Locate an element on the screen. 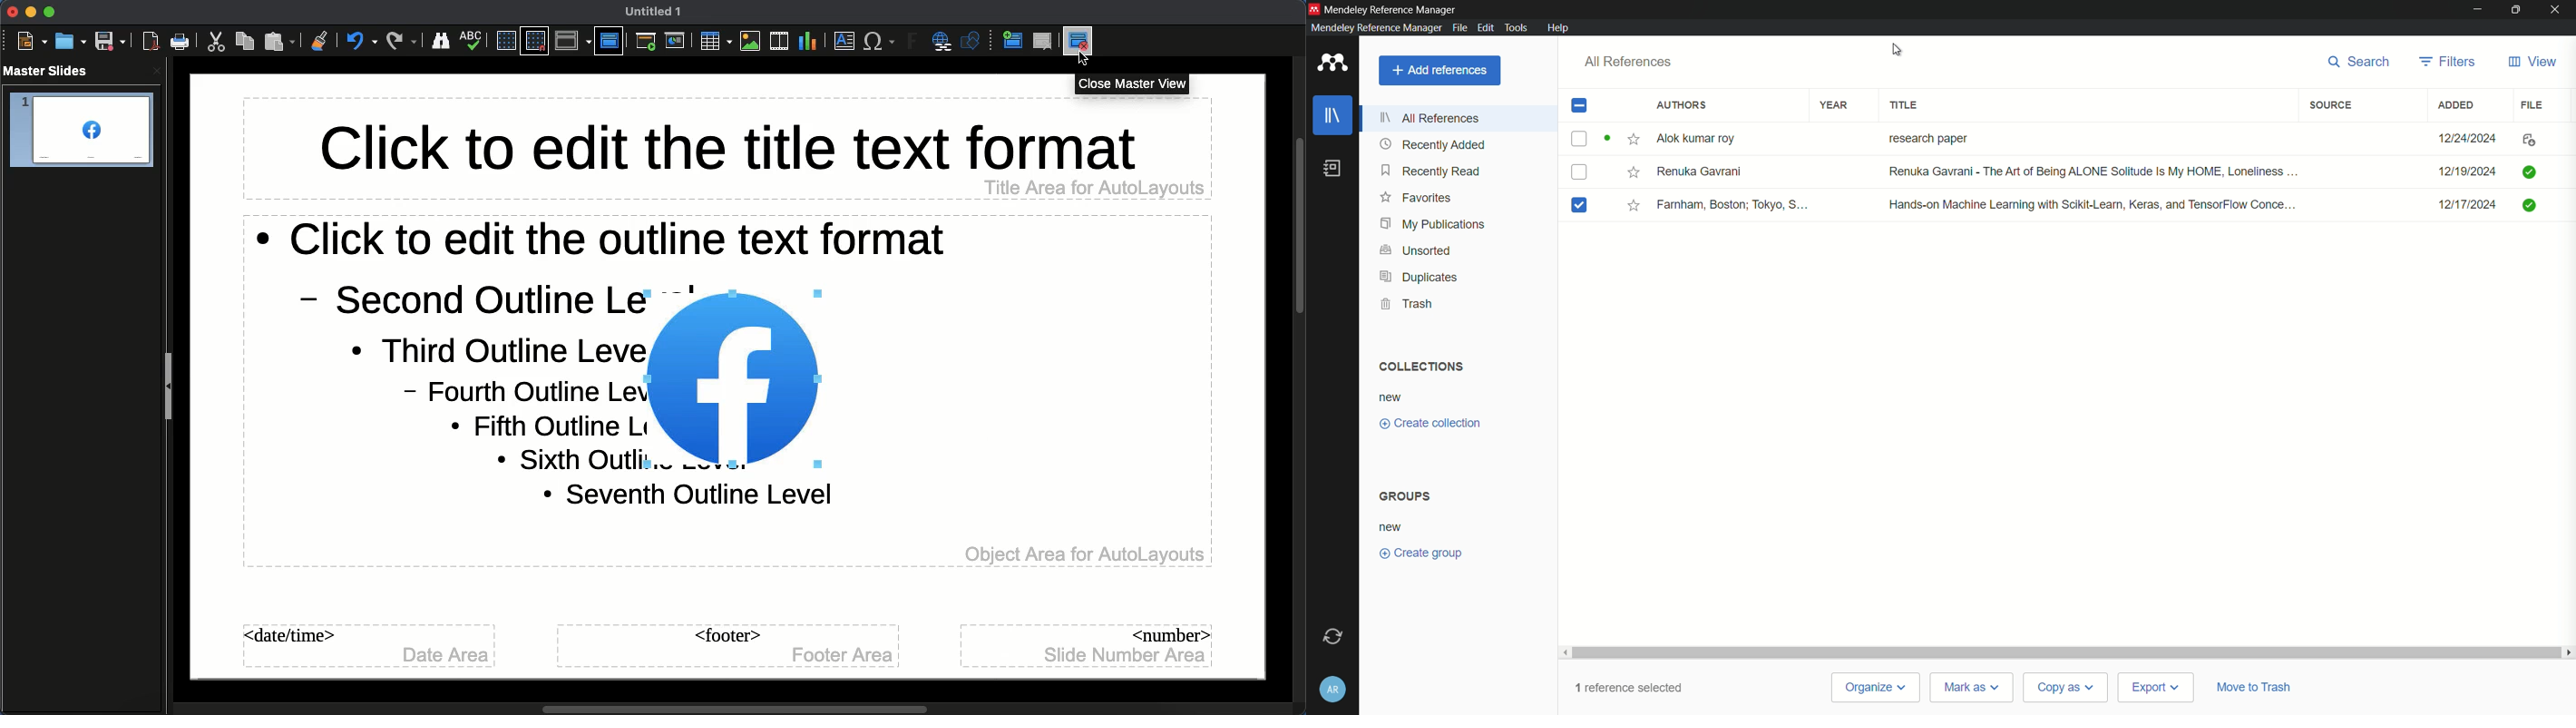 This screenshot has width=2576, height=728. Mendeley Reference Manager is located at coordinates (1377, 27).